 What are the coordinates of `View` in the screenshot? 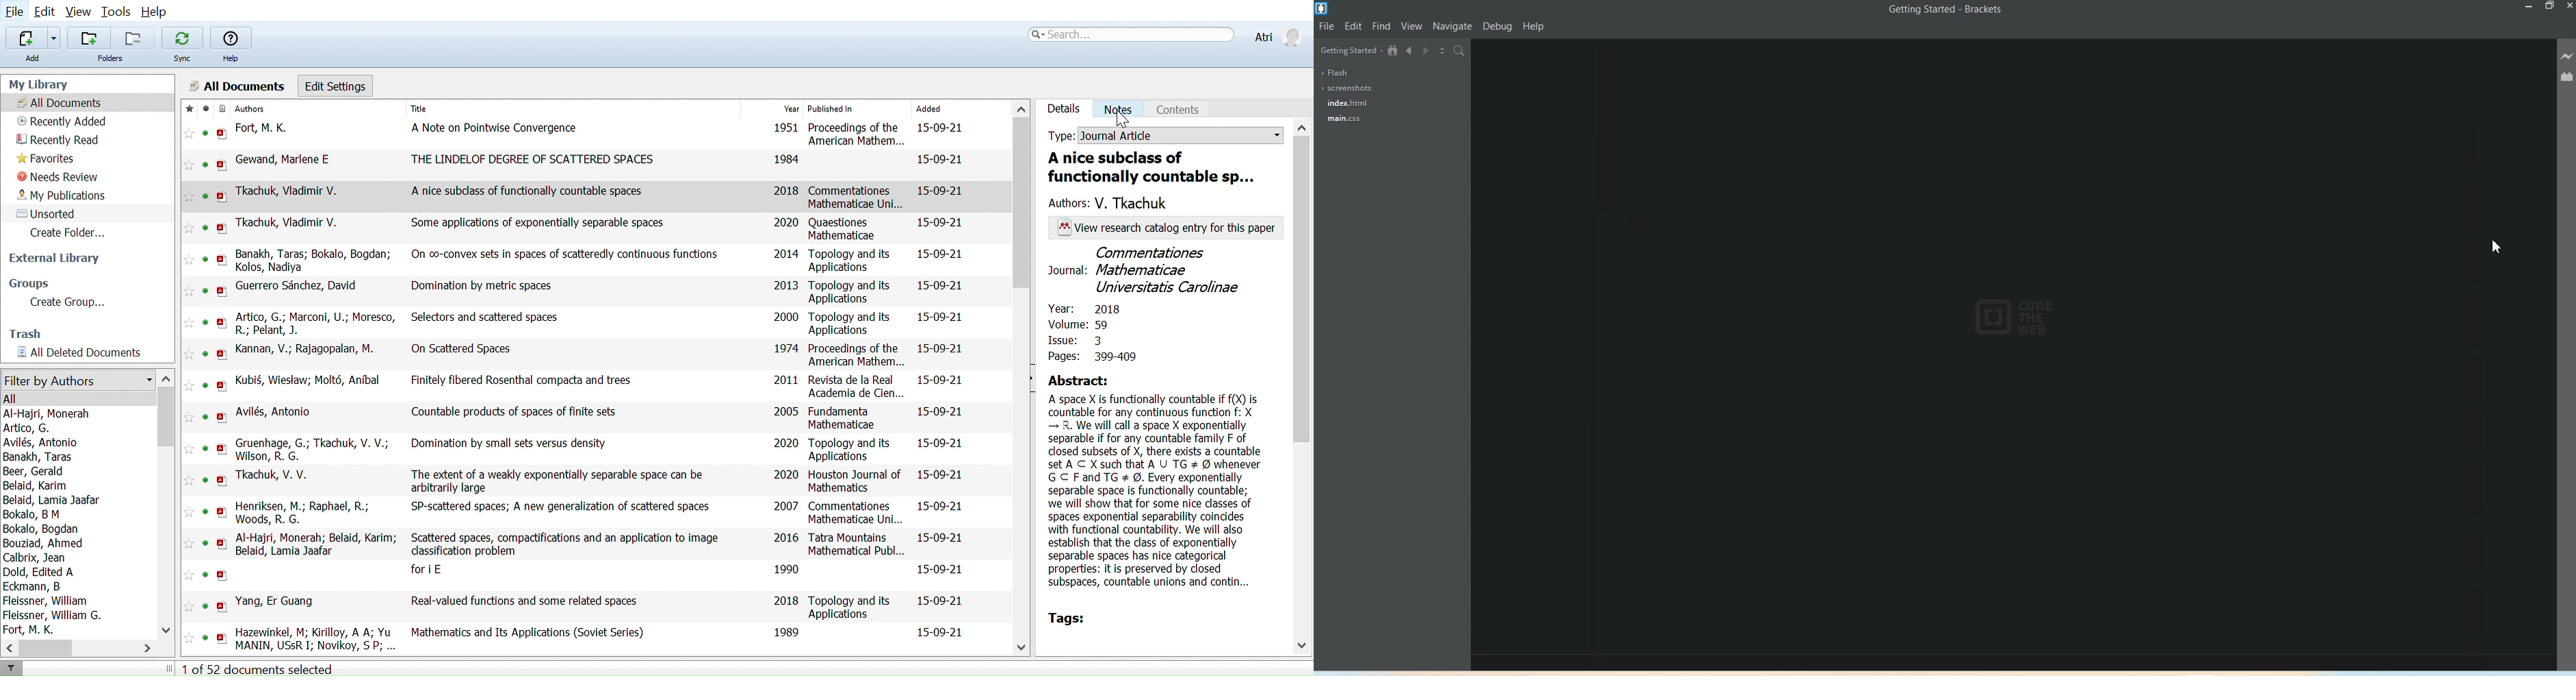 It's located at (1412, 26).